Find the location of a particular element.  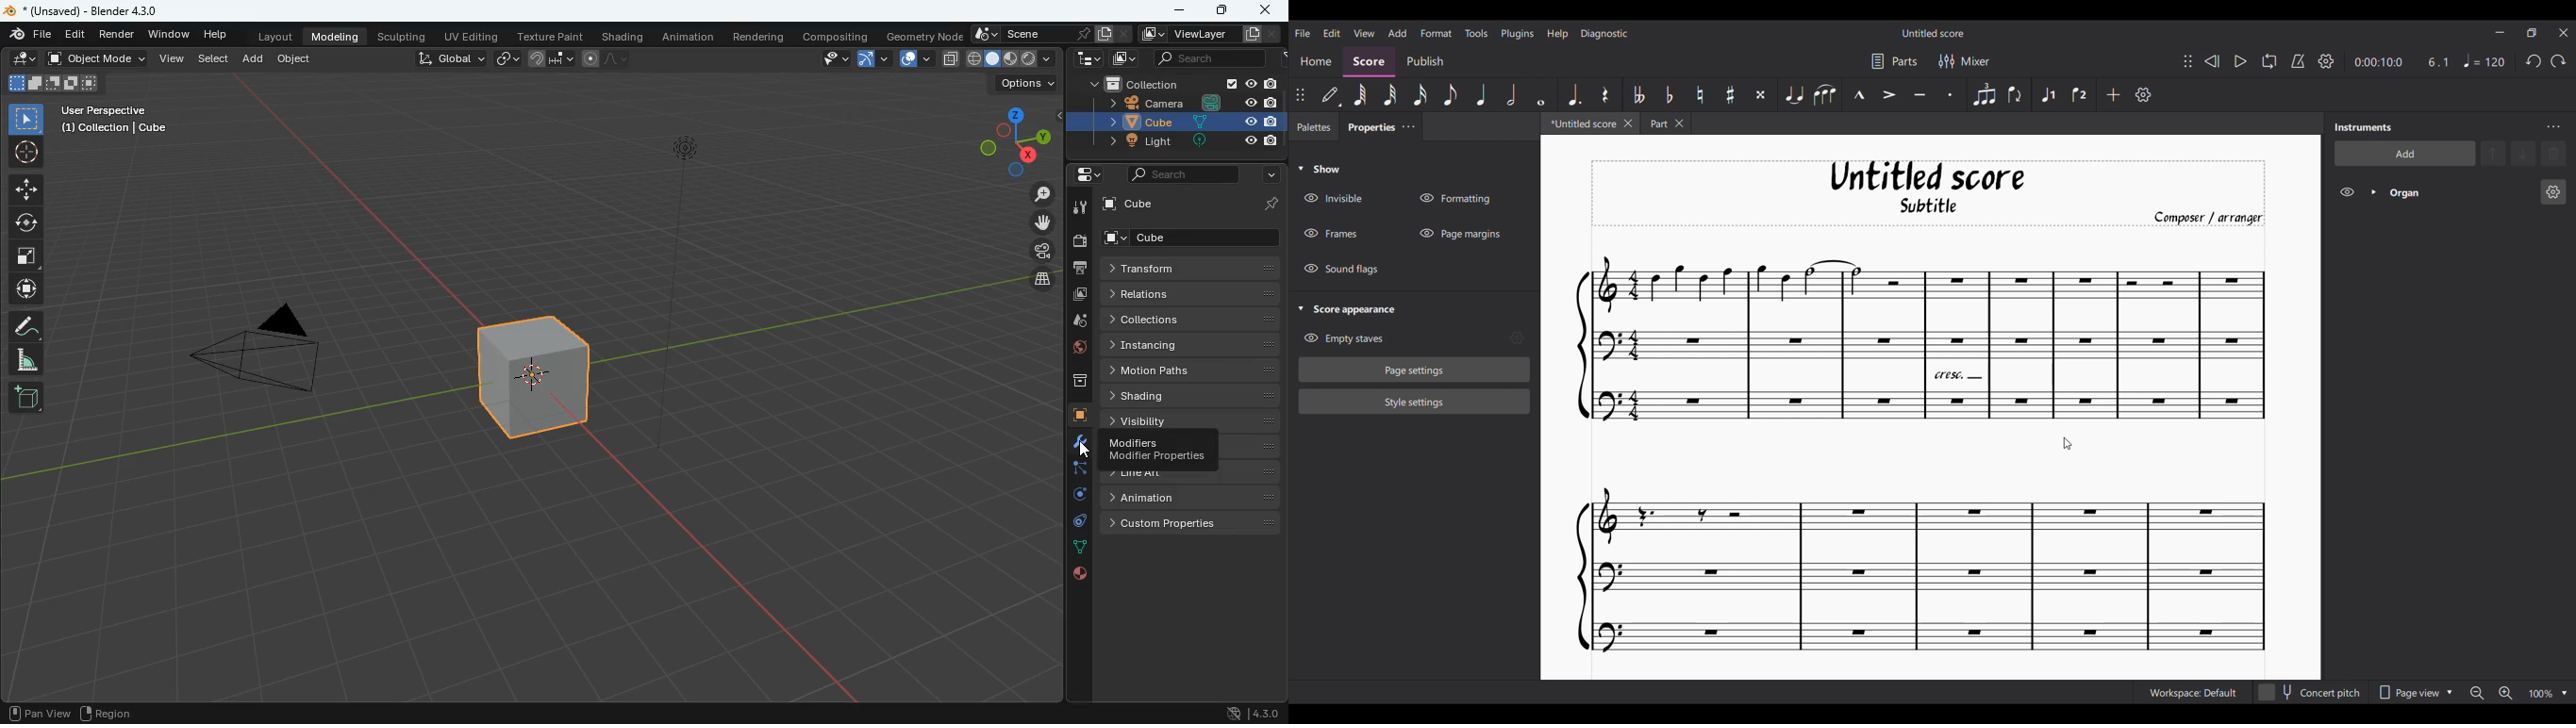

Page settings is located at coordinates (1415, 370).